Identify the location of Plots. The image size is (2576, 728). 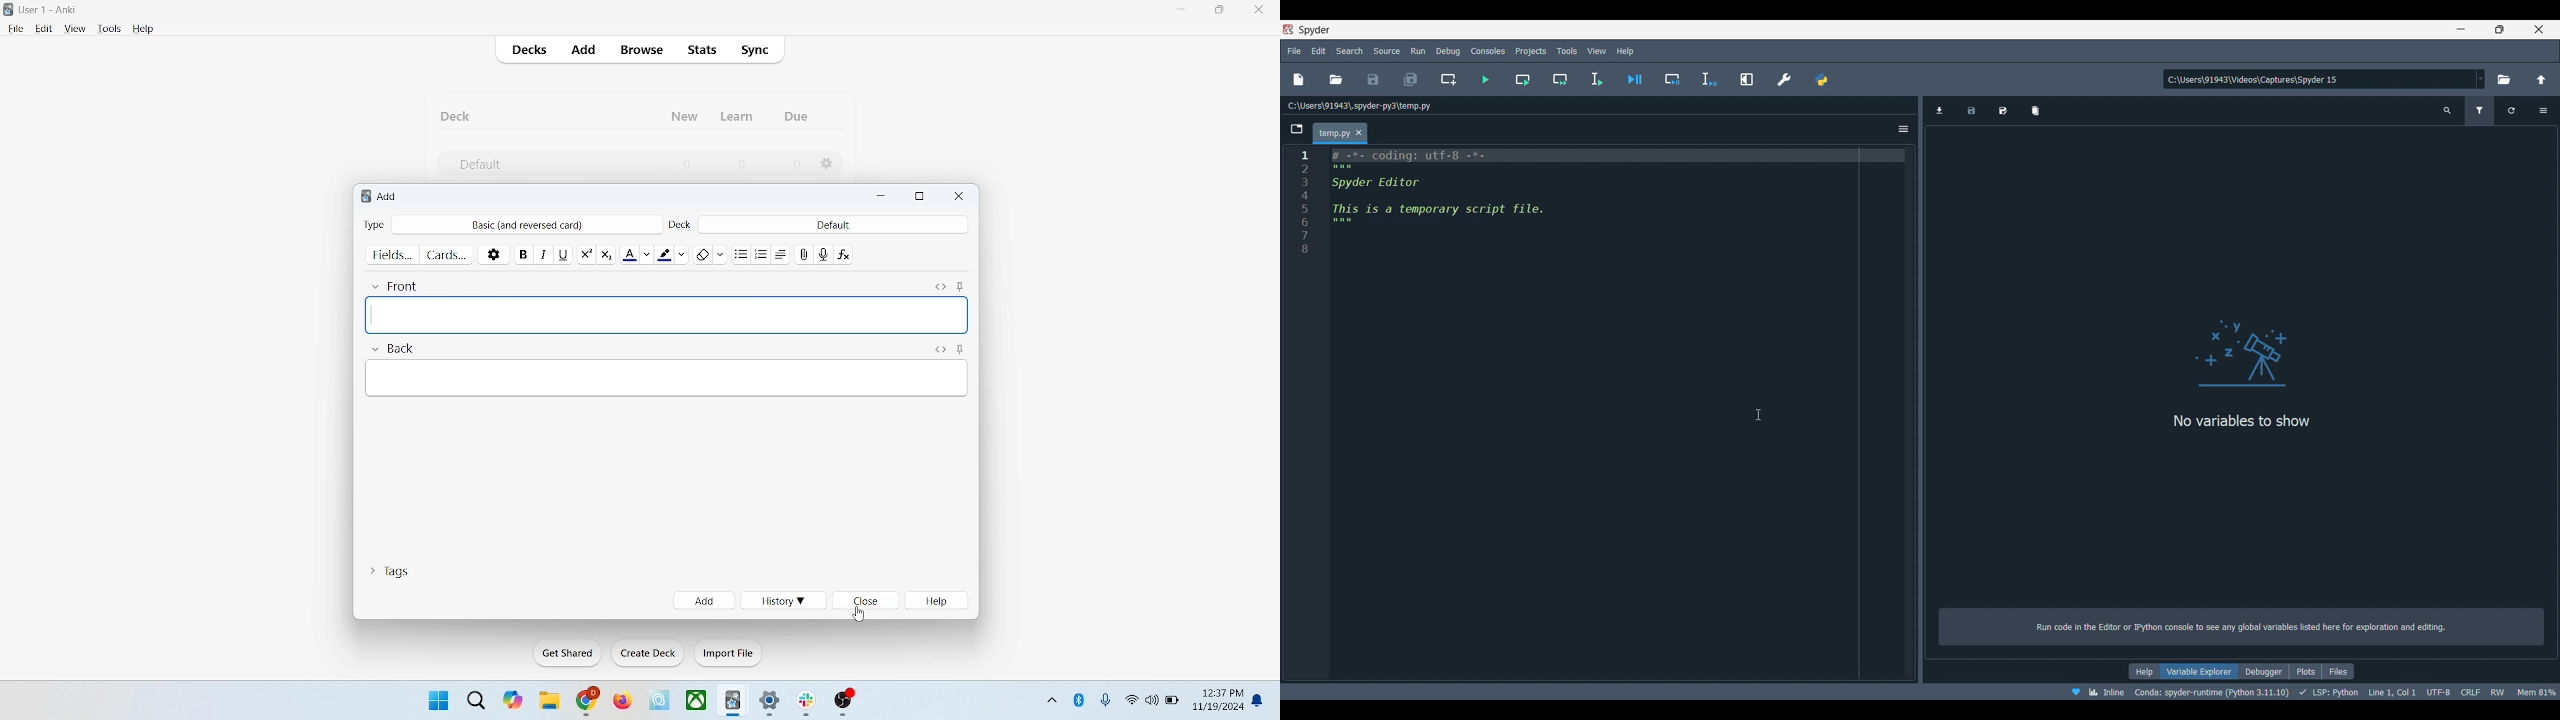
(2305, 671).